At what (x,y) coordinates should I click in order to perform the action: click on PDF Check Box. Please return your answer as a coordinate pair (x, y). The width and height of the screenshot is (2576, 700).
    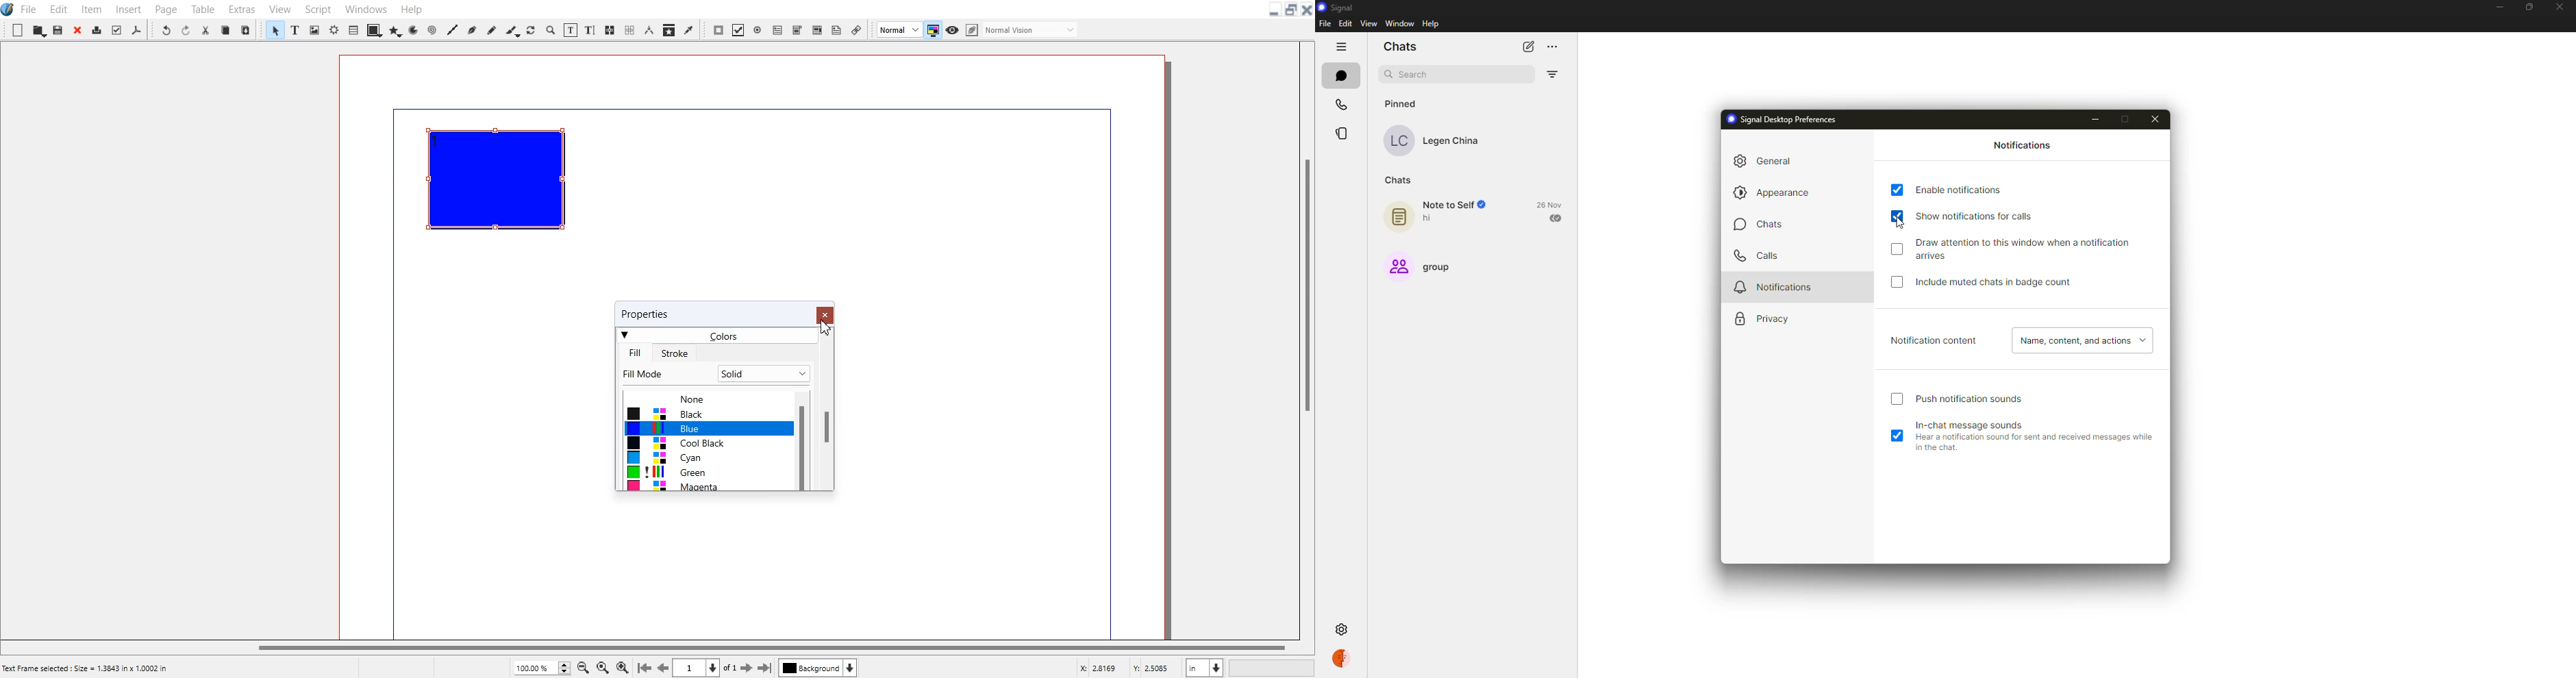
    Looking at the image, I should click on (739, 30).